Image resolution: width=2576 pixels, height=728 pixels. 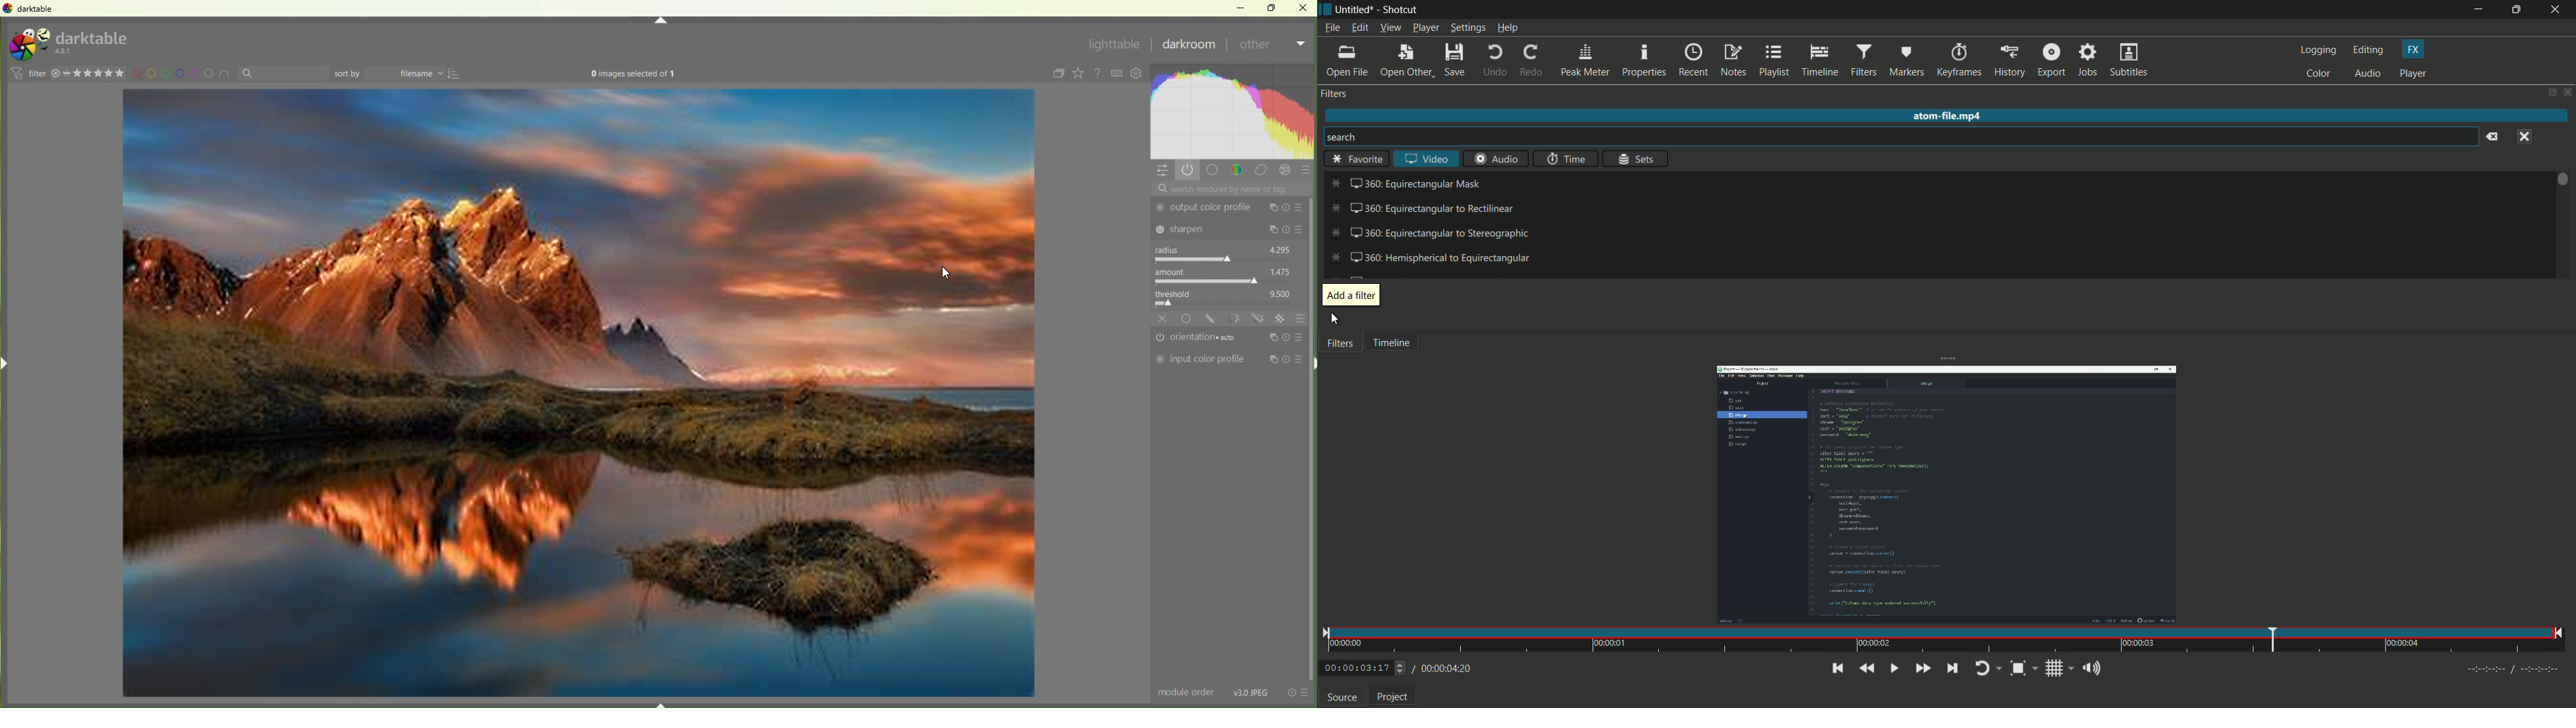 What do you see at coordinates (1894, 669) in the screenshot?
I see `toggle play or pause` at bounding box center [1894, 669].